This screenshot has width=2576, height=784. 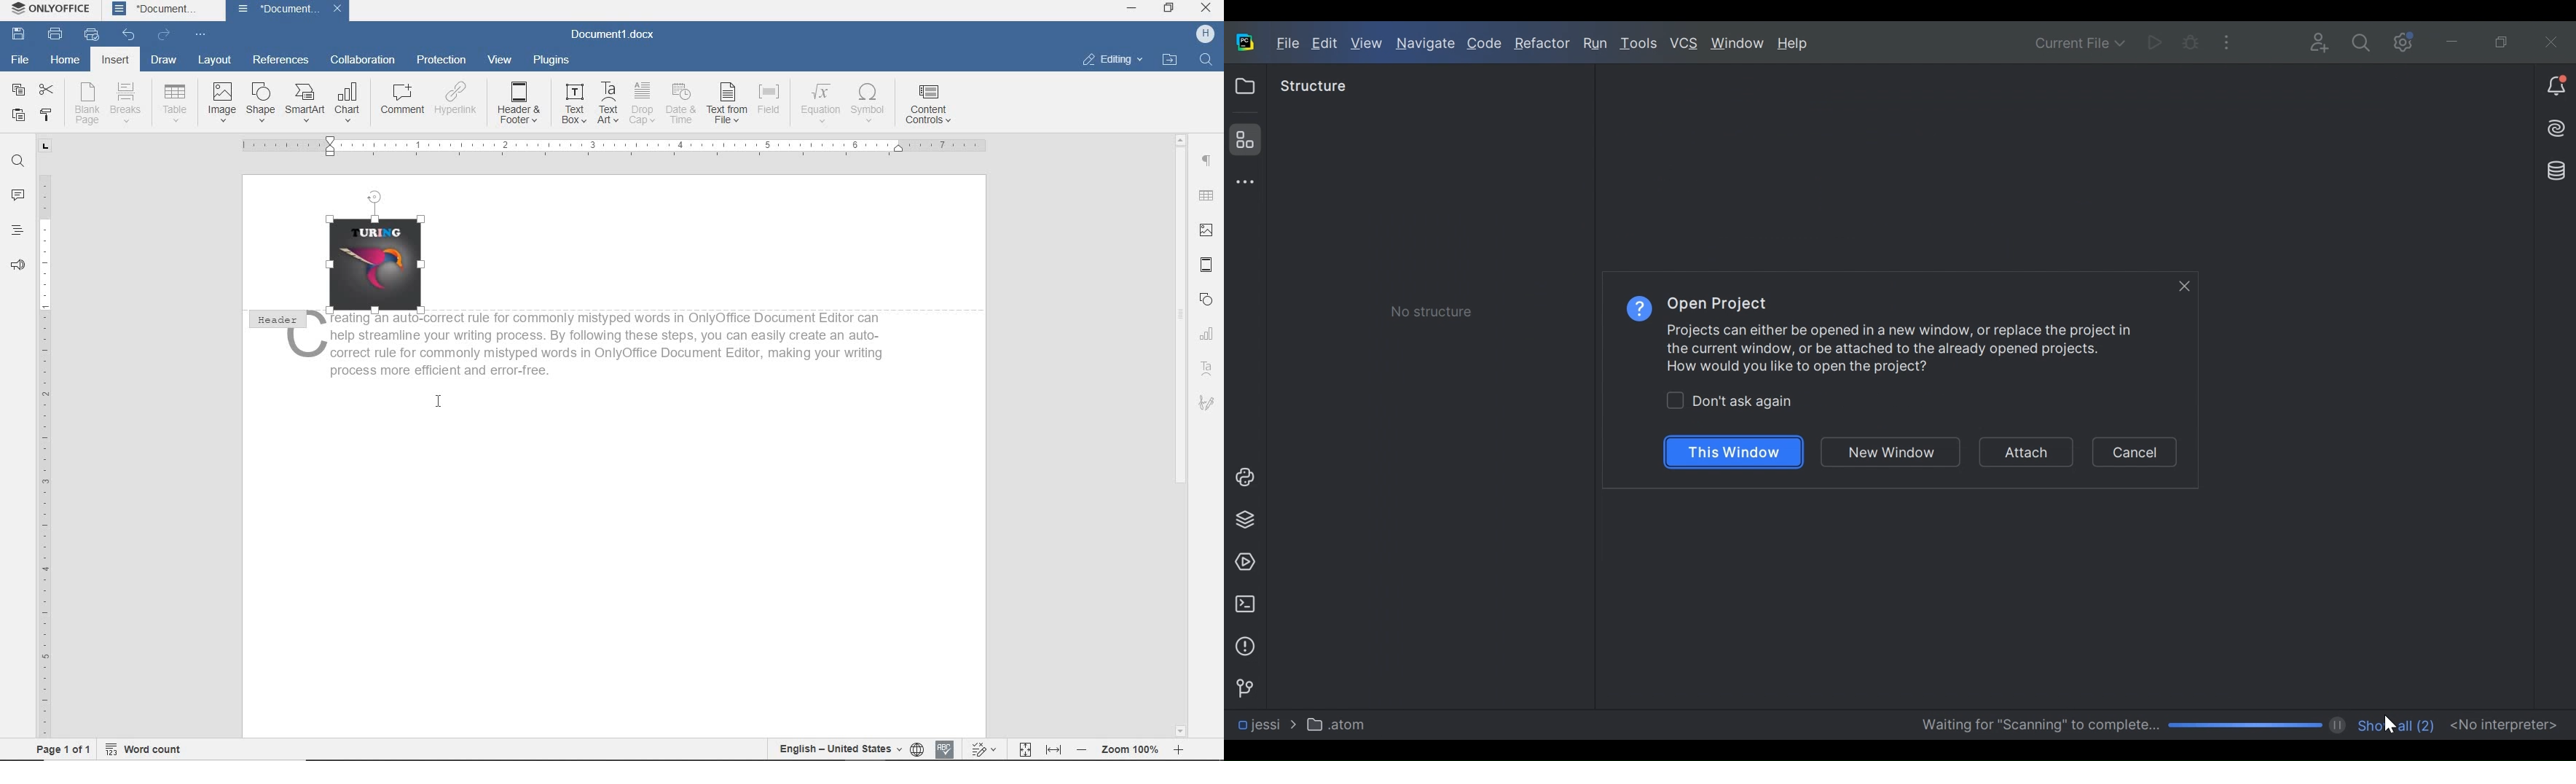 I want to click on English — United States + ({[), so click(x=841, y=749).